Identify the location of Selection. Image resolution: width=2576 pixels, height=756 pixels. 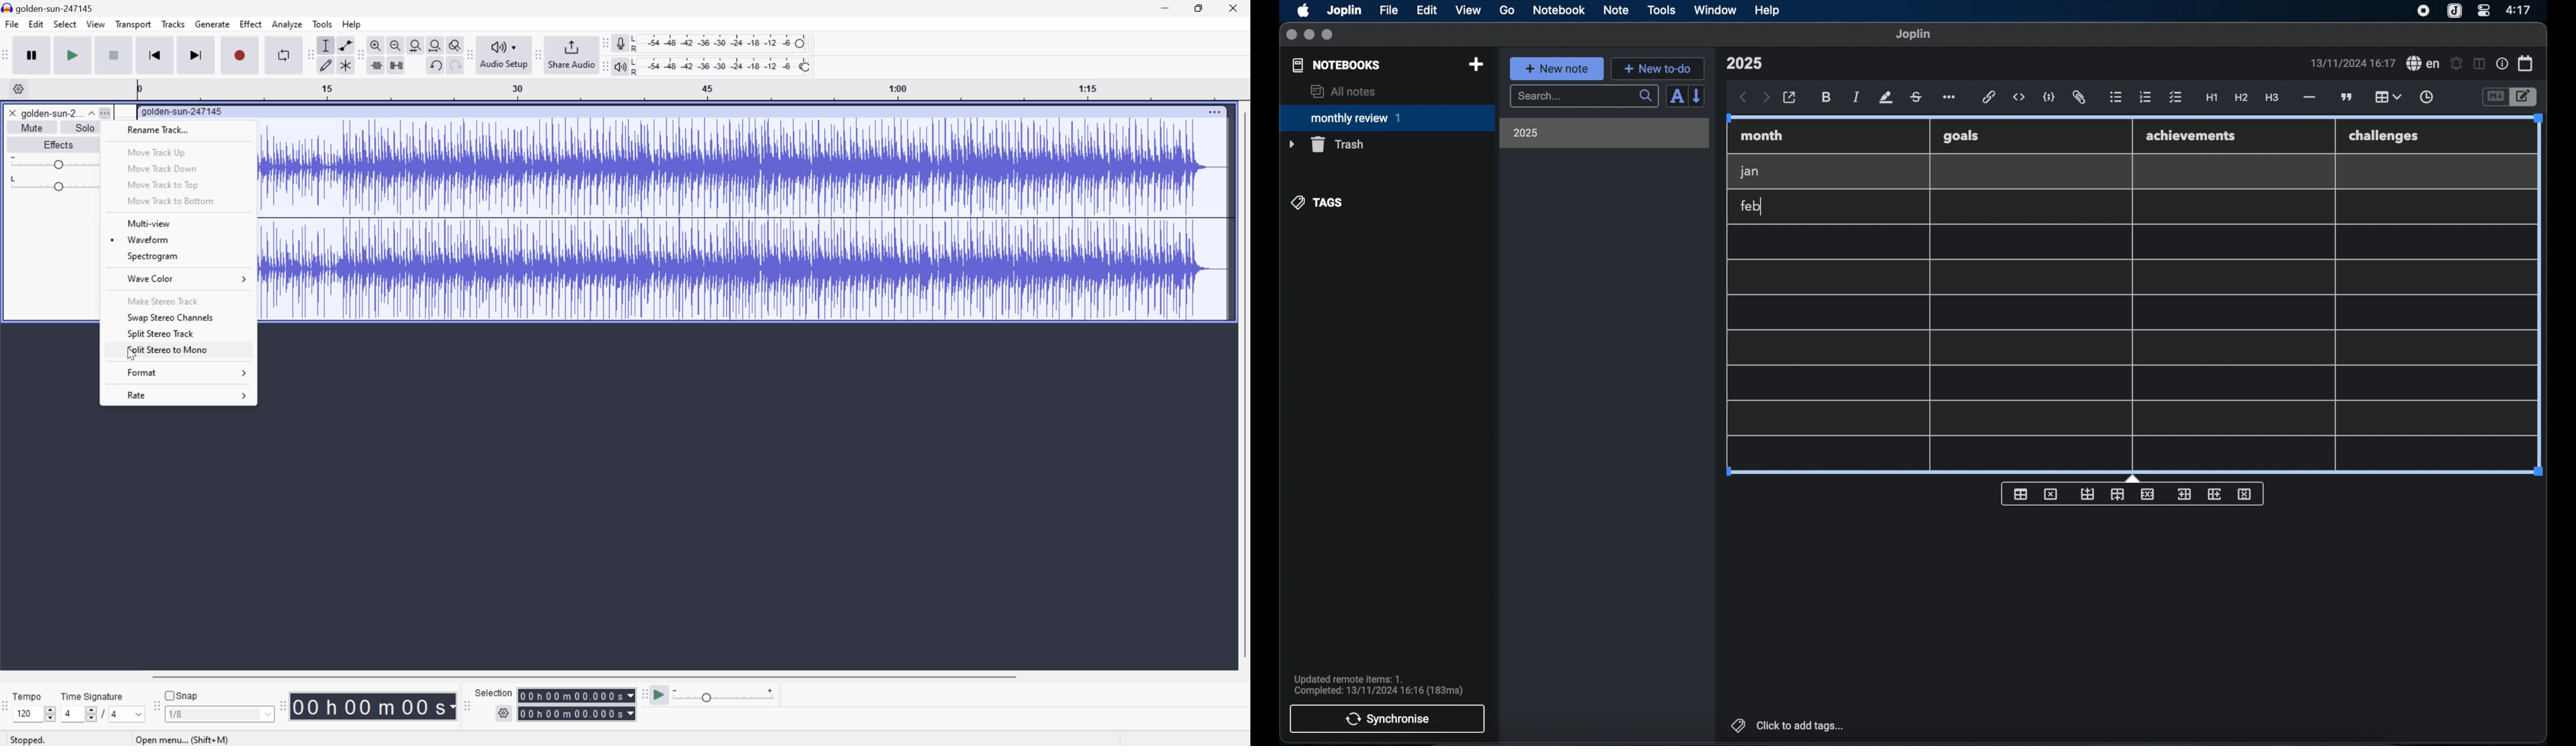
(577, 704).